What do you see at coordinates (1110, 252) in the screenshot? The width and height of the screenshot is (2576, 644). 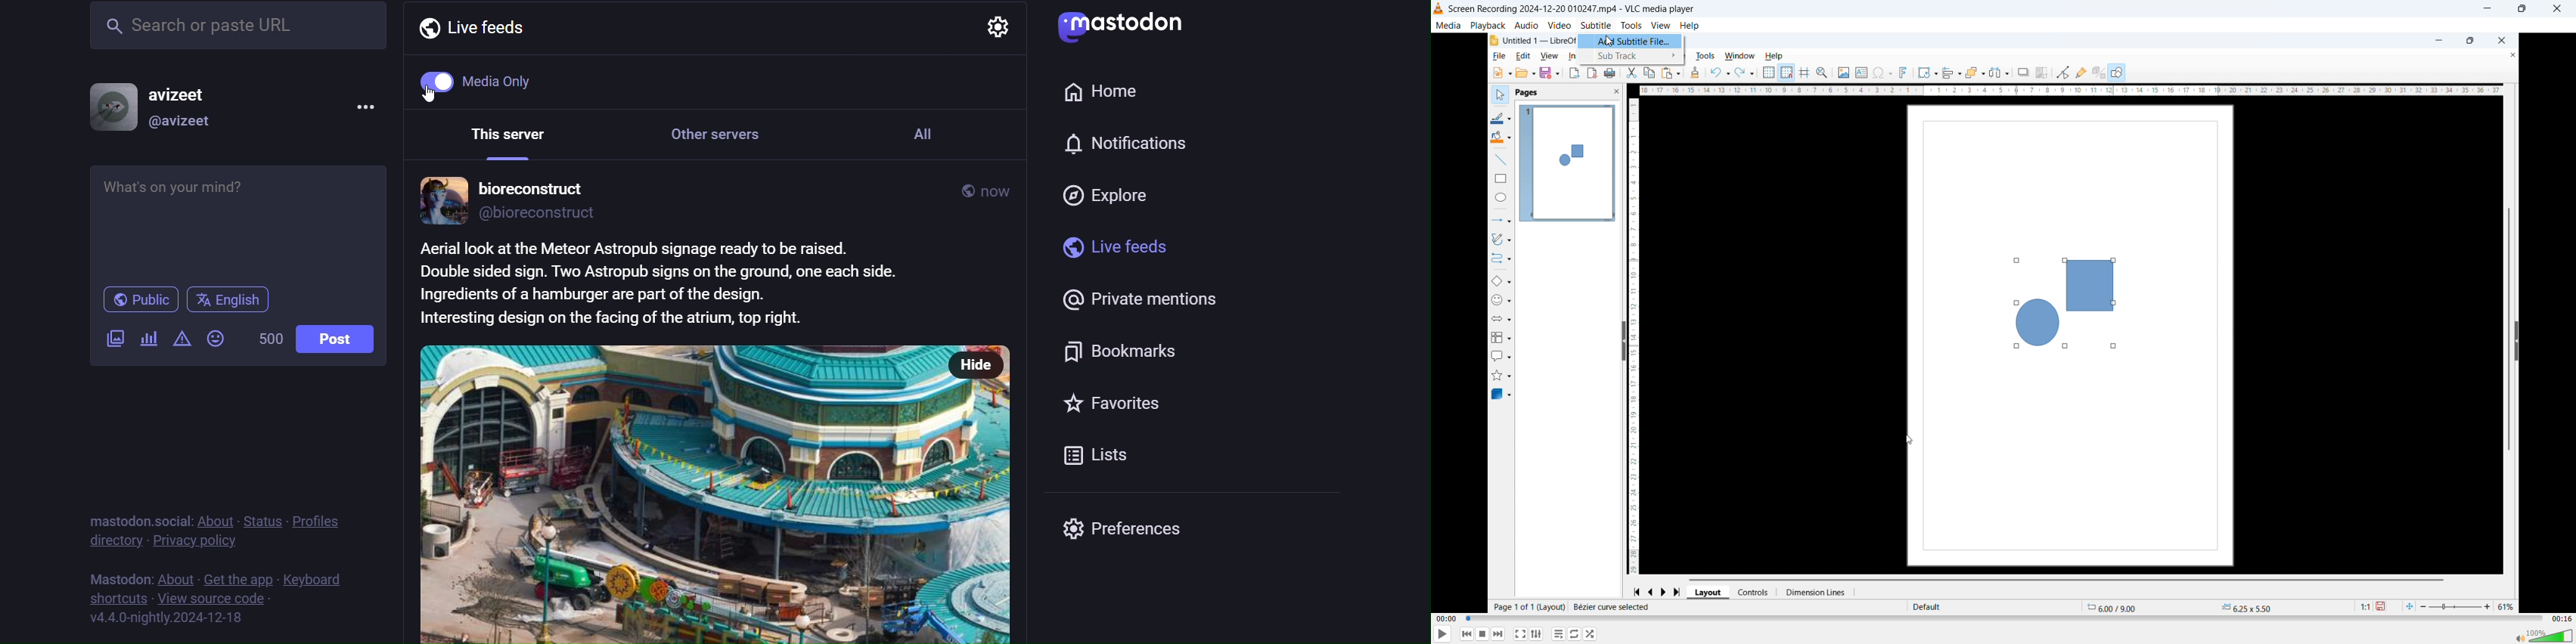 I see `live feeds` at bounding box center [1110, 252].